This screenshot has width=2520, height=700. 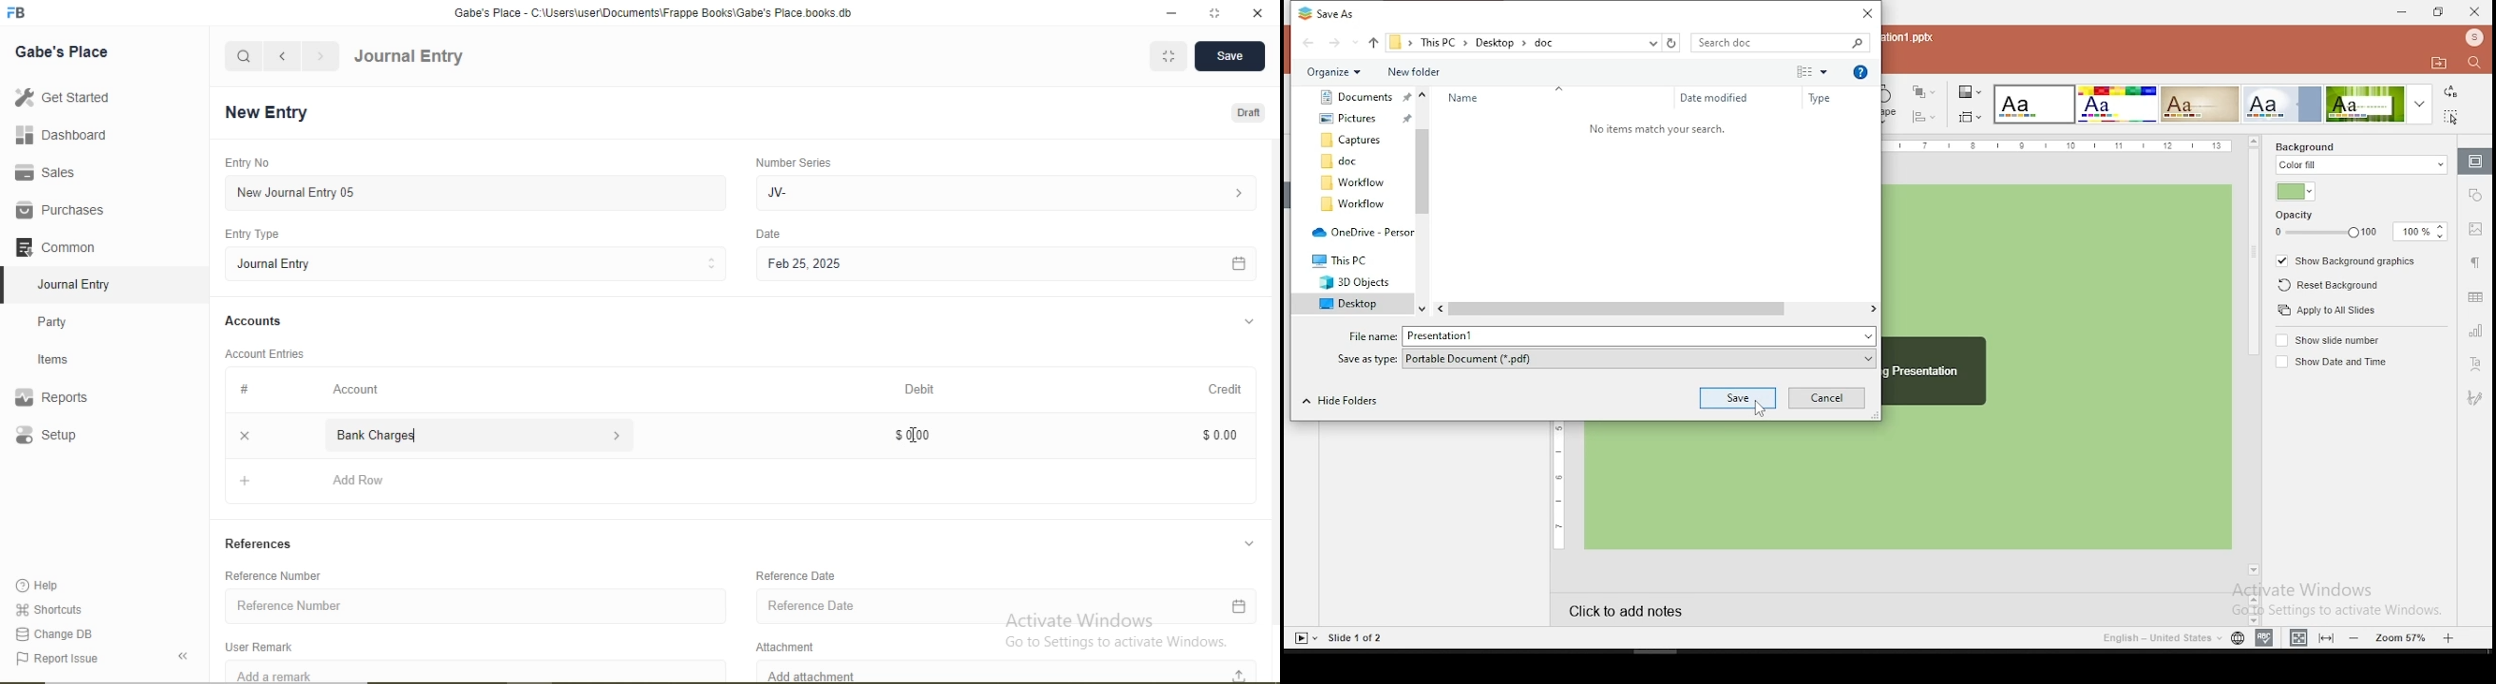 I want to click on ‘Report Issue, so click(x=78, y=659).